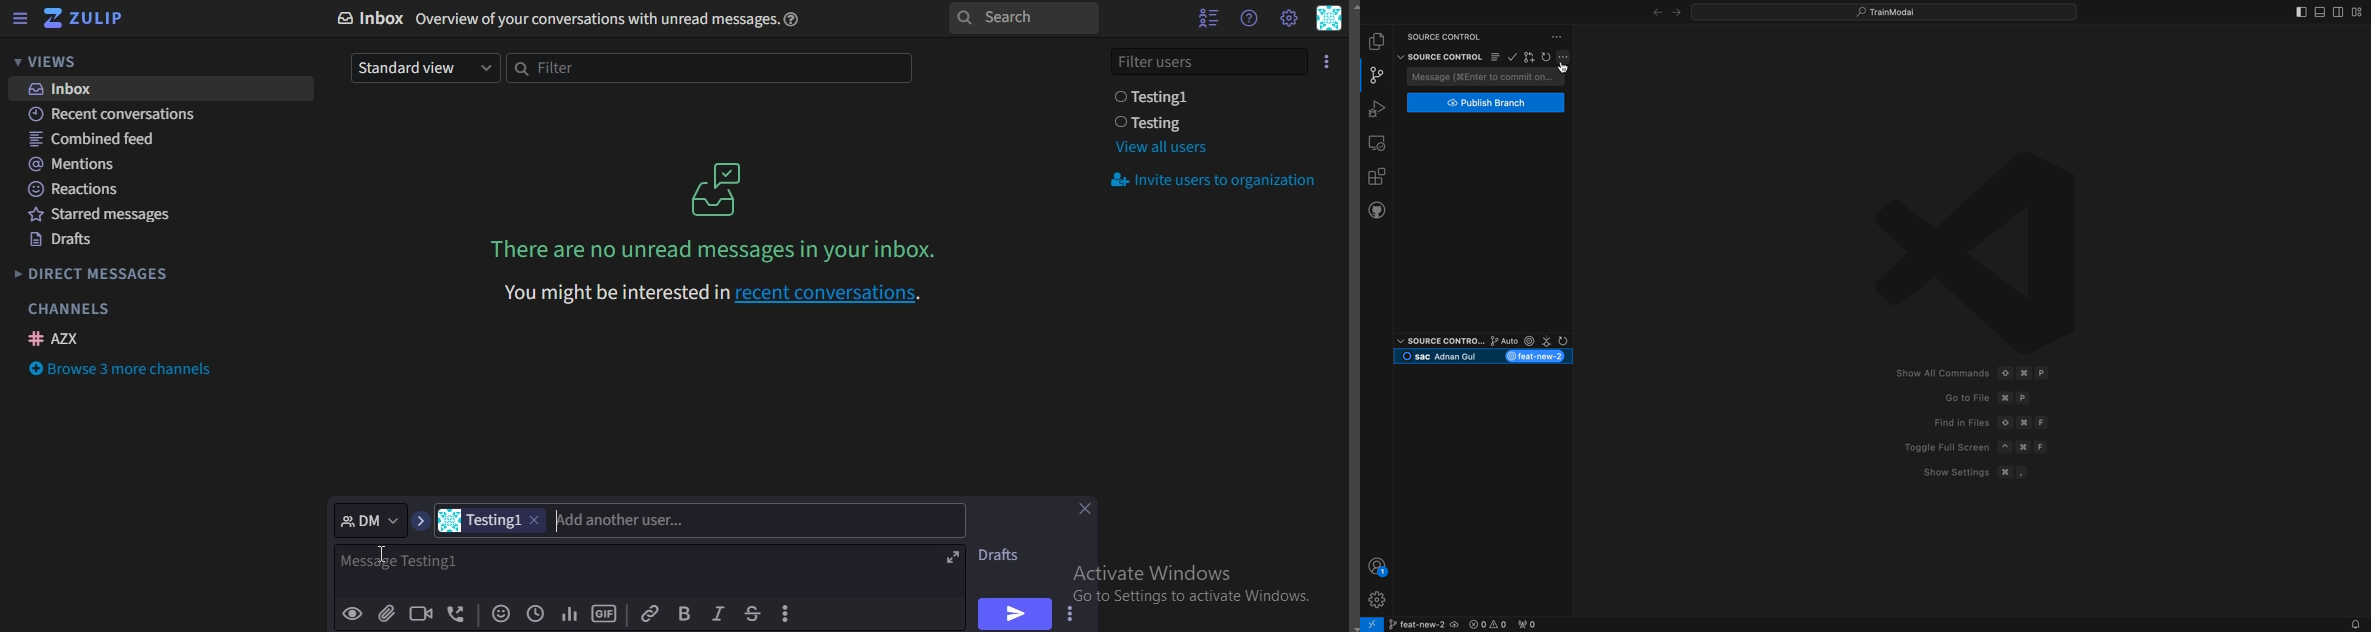 Image resolution: width=2380 pixels, height=644 pixels. What do you see at coordinates (1950, 471) in the screenshot?
I see `Show Settings` at bounding box center [1950, 471].